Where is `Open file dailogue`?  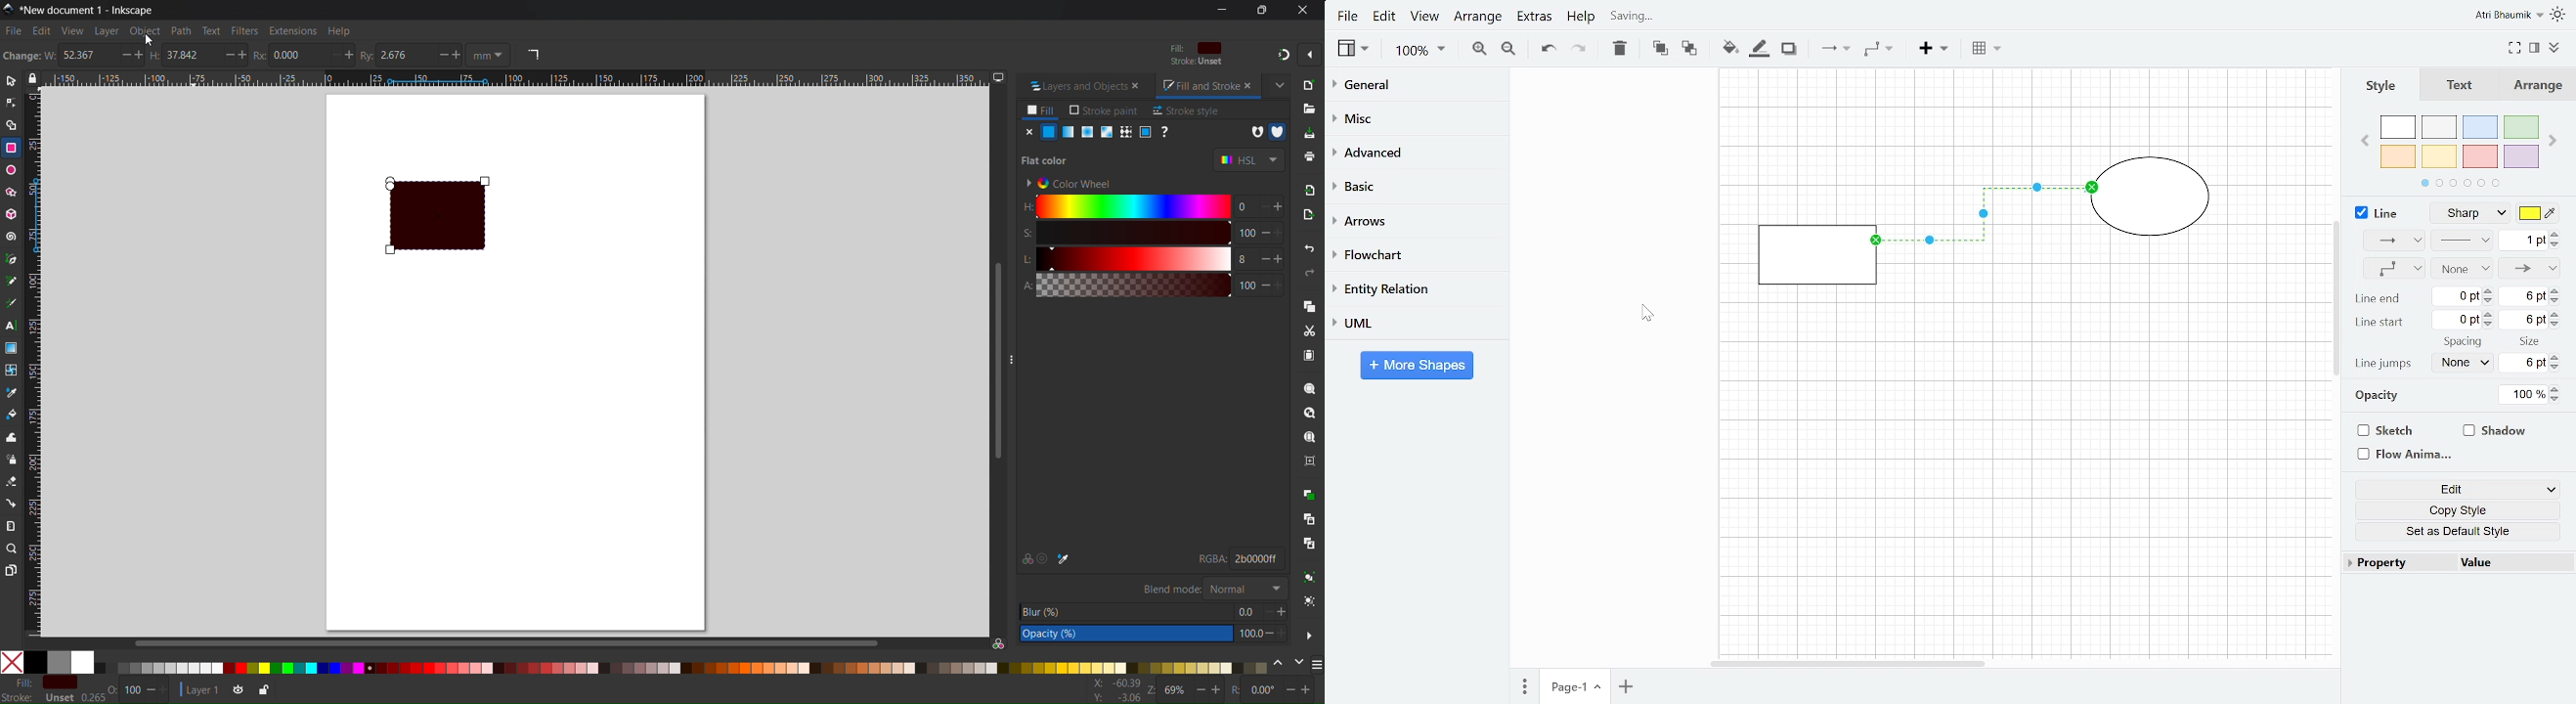
Open file dailogue is located at coordinates (1309, 106).